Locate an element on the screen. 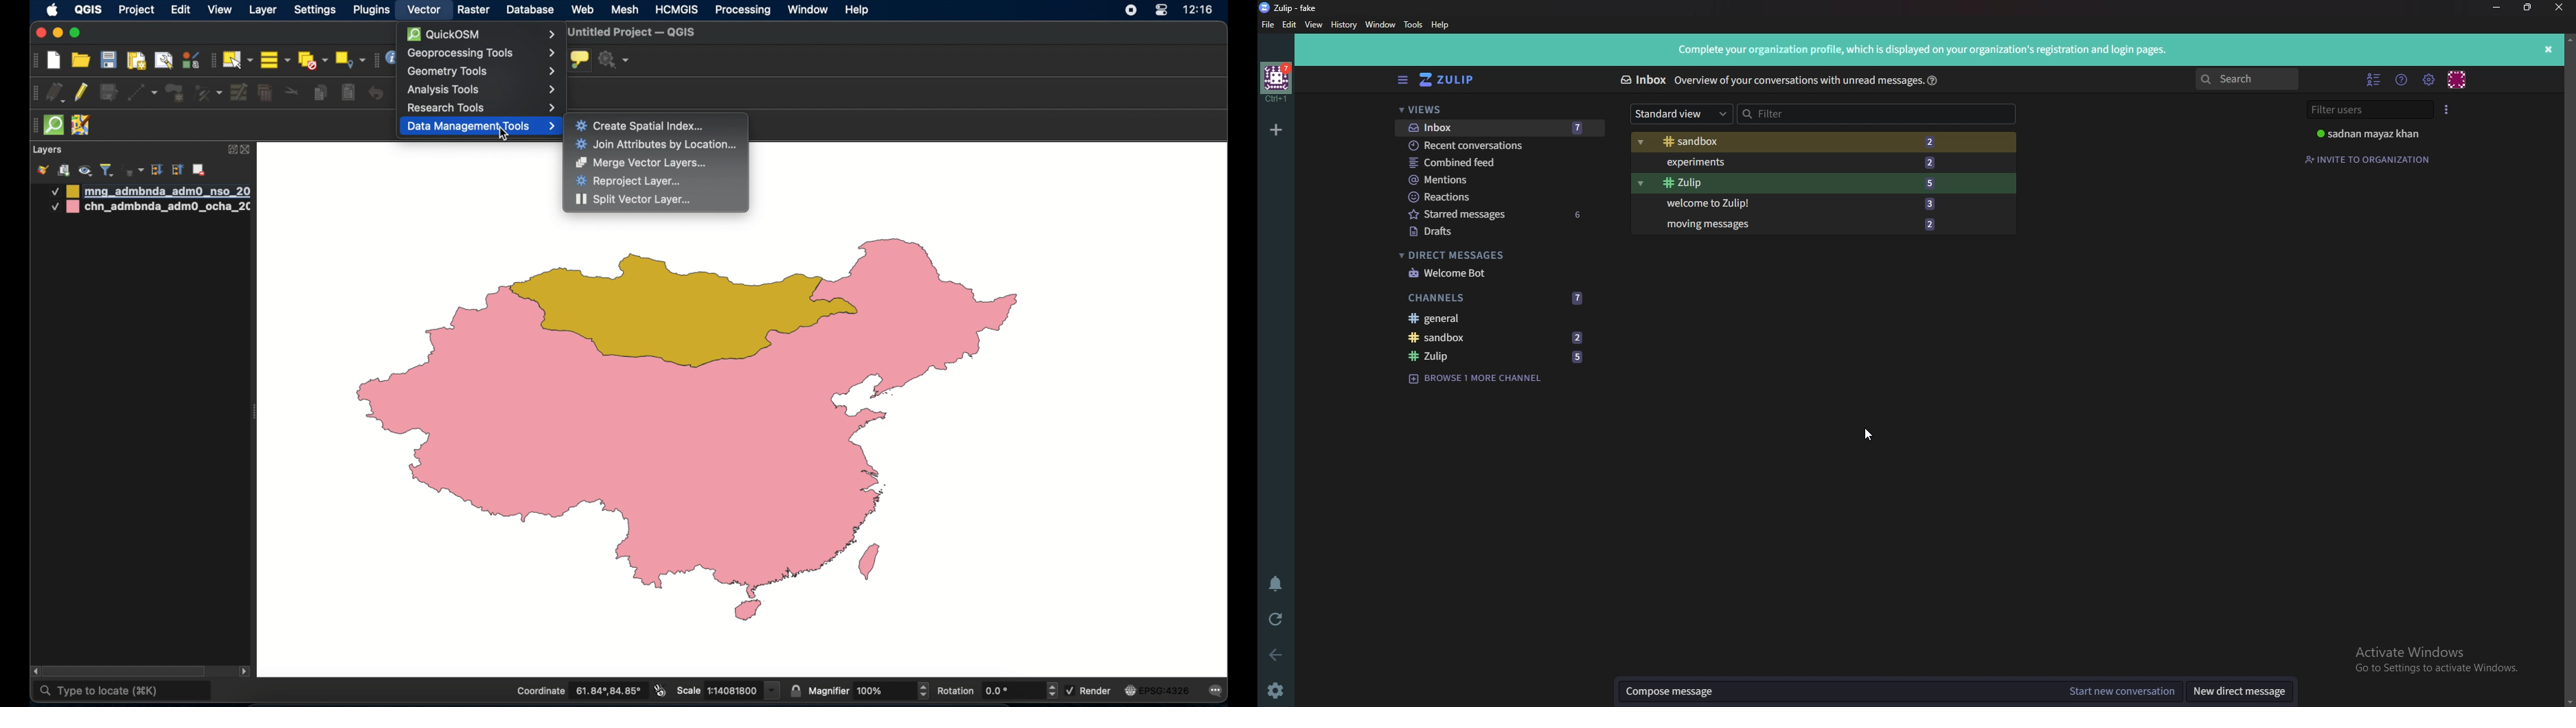 This screenshot has height=728, width=2576. Moving messages is located at coordinates (1805, 224).